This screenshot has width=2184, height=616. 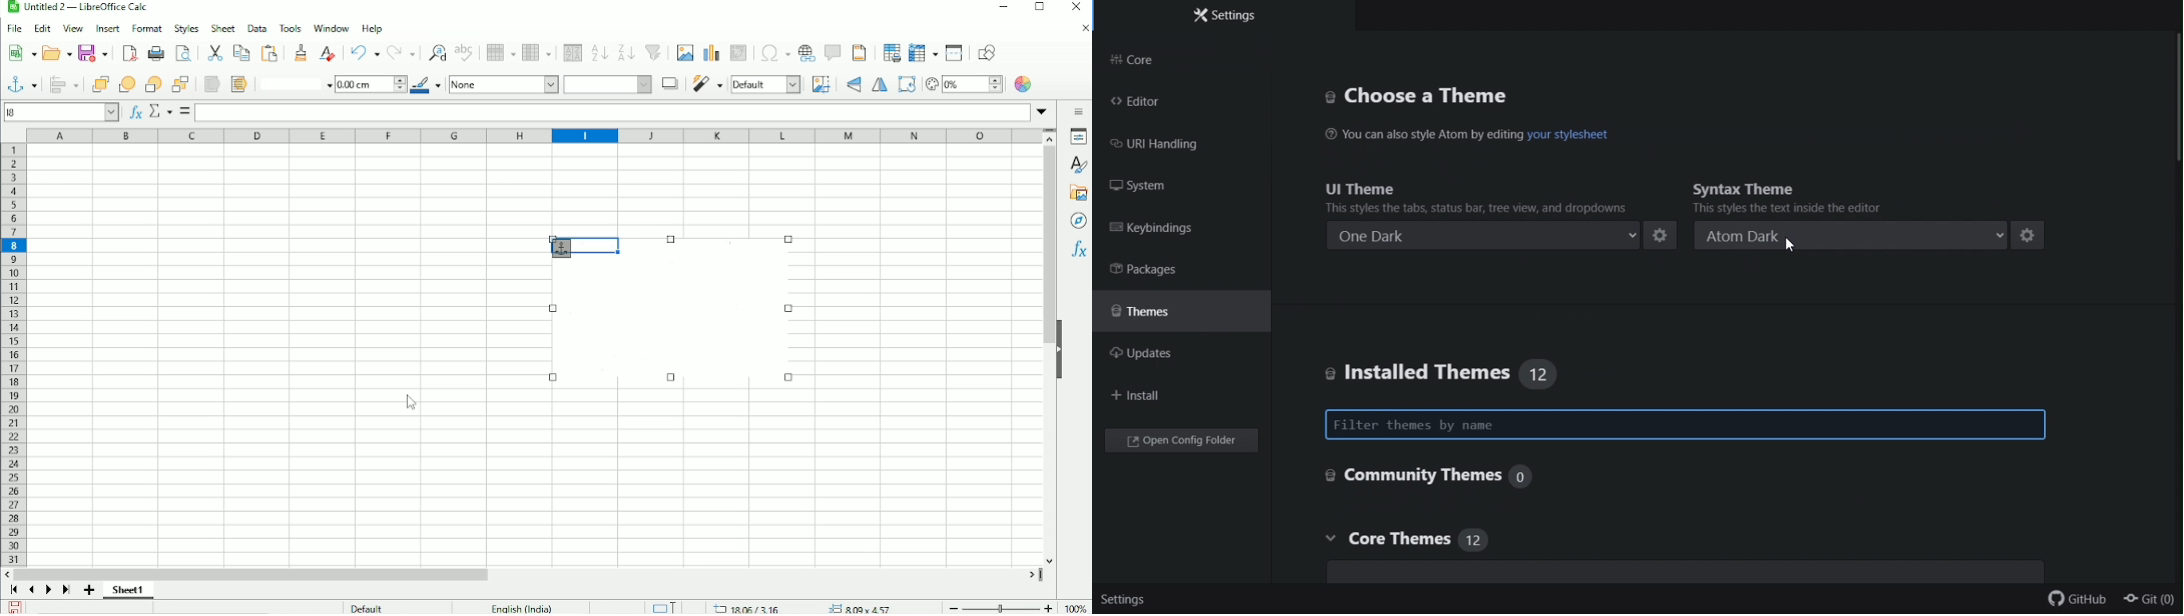 I want to click on Scroll to next sheet, so click(x=49, y=590).